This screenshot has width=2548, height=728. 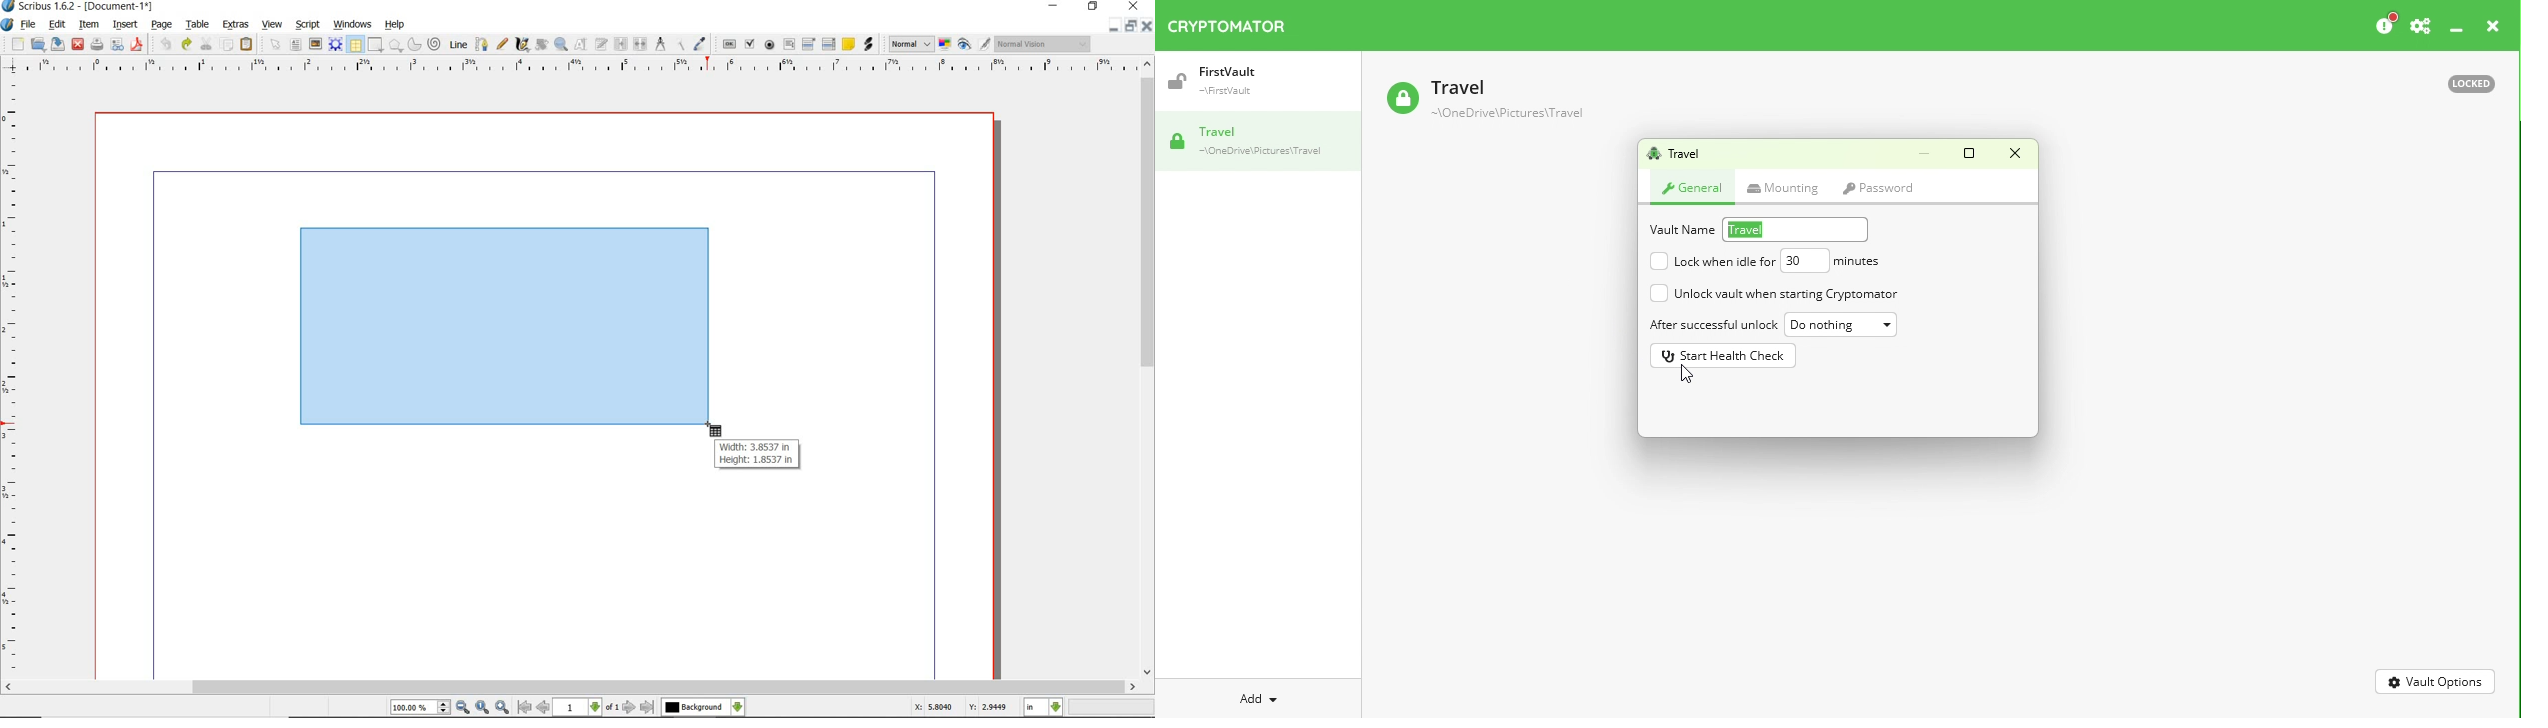 What do you see at coordinates (1147, 369) in the screenshot?
I see `scrollbar` at bounding box center [1147, 369].